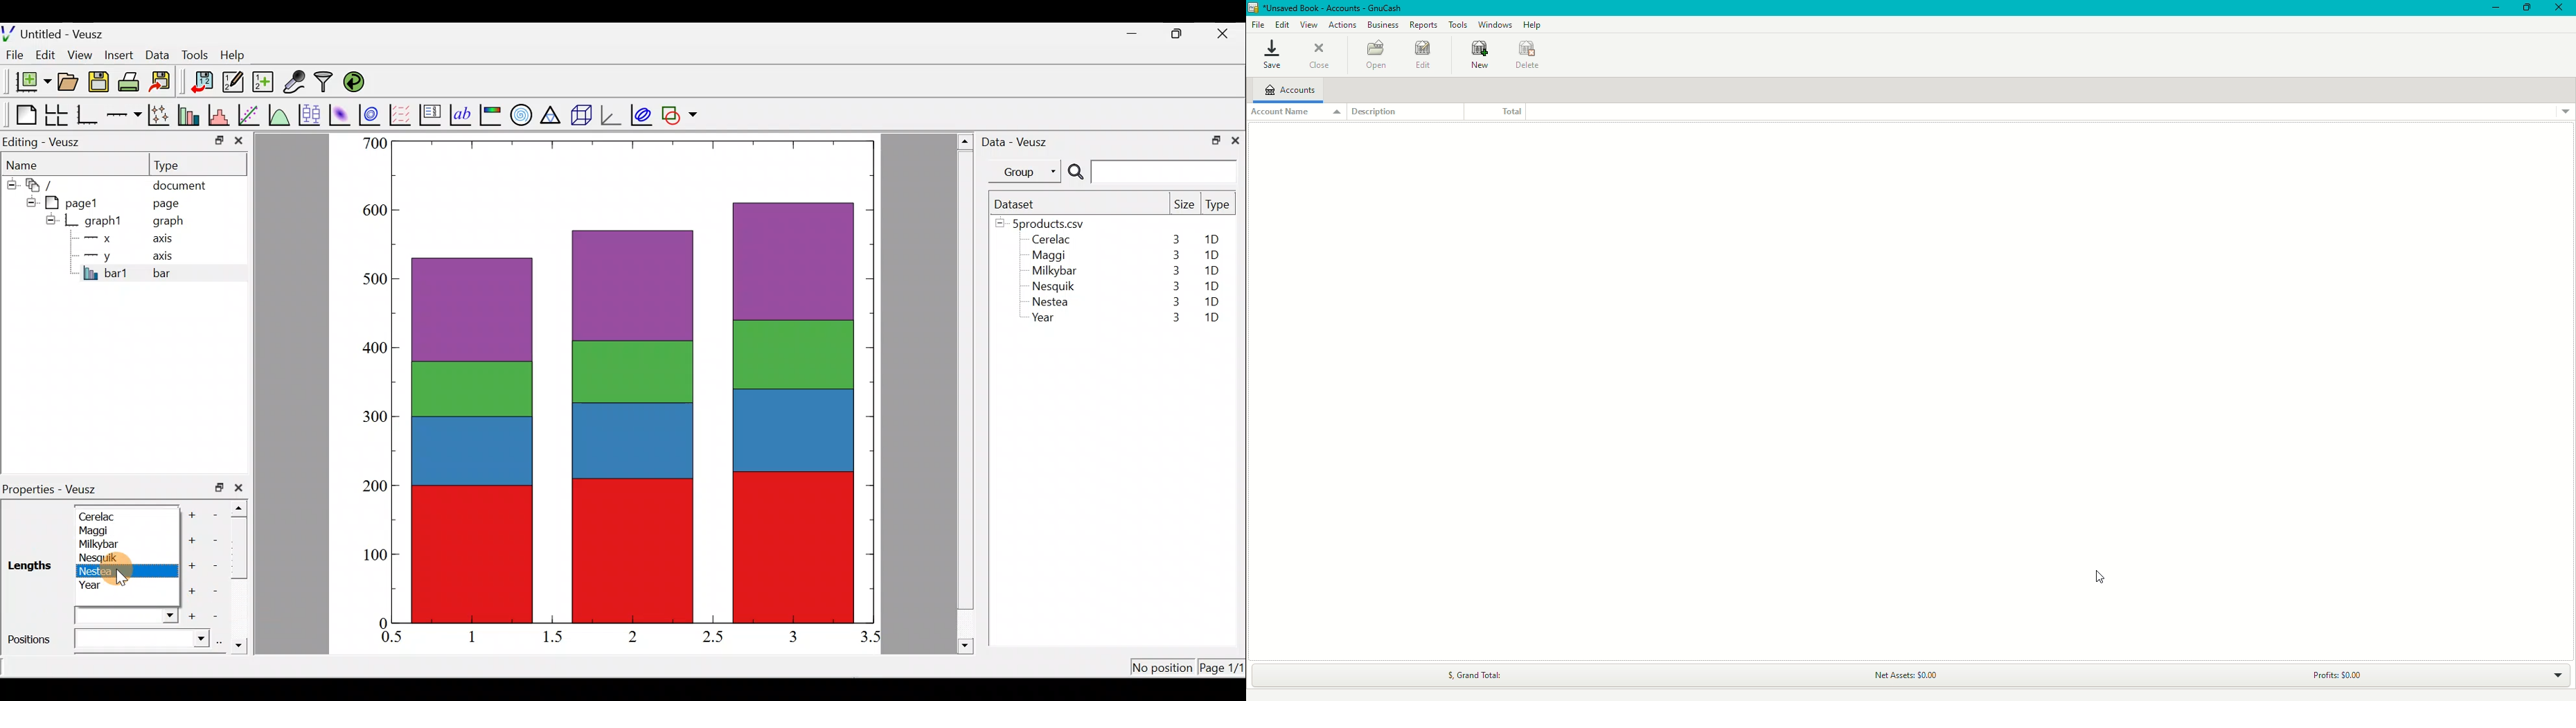 The width and height of the screenshot is (2576, 728). Describe the element at coordinates (219, 513) in the screenshot. I see `Remove item` at that location.